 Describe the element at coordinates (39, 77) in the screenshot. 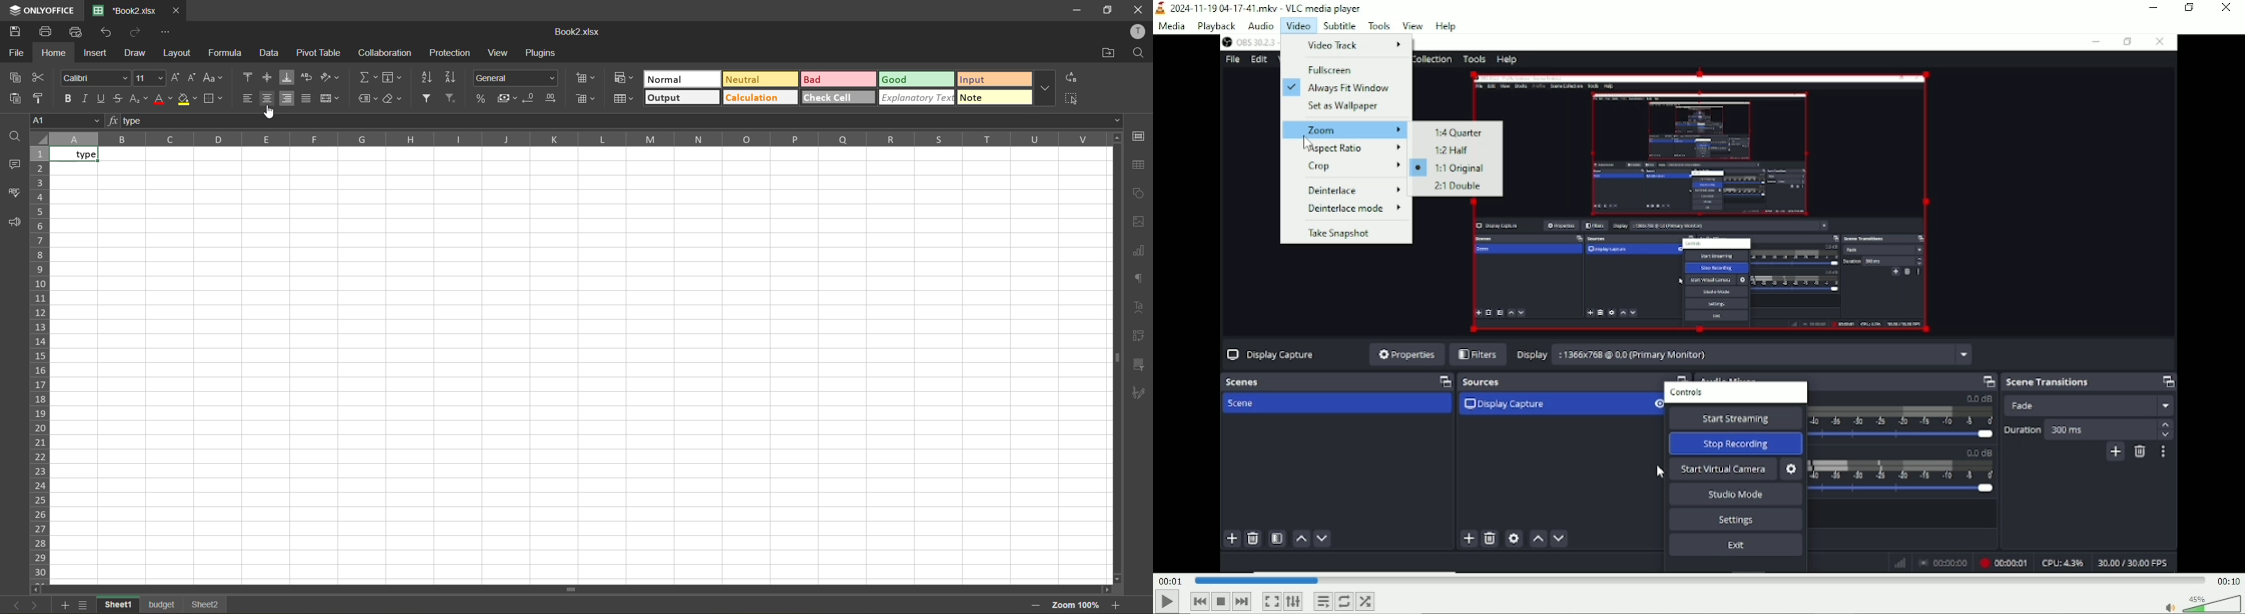

I see `cut` at that location.